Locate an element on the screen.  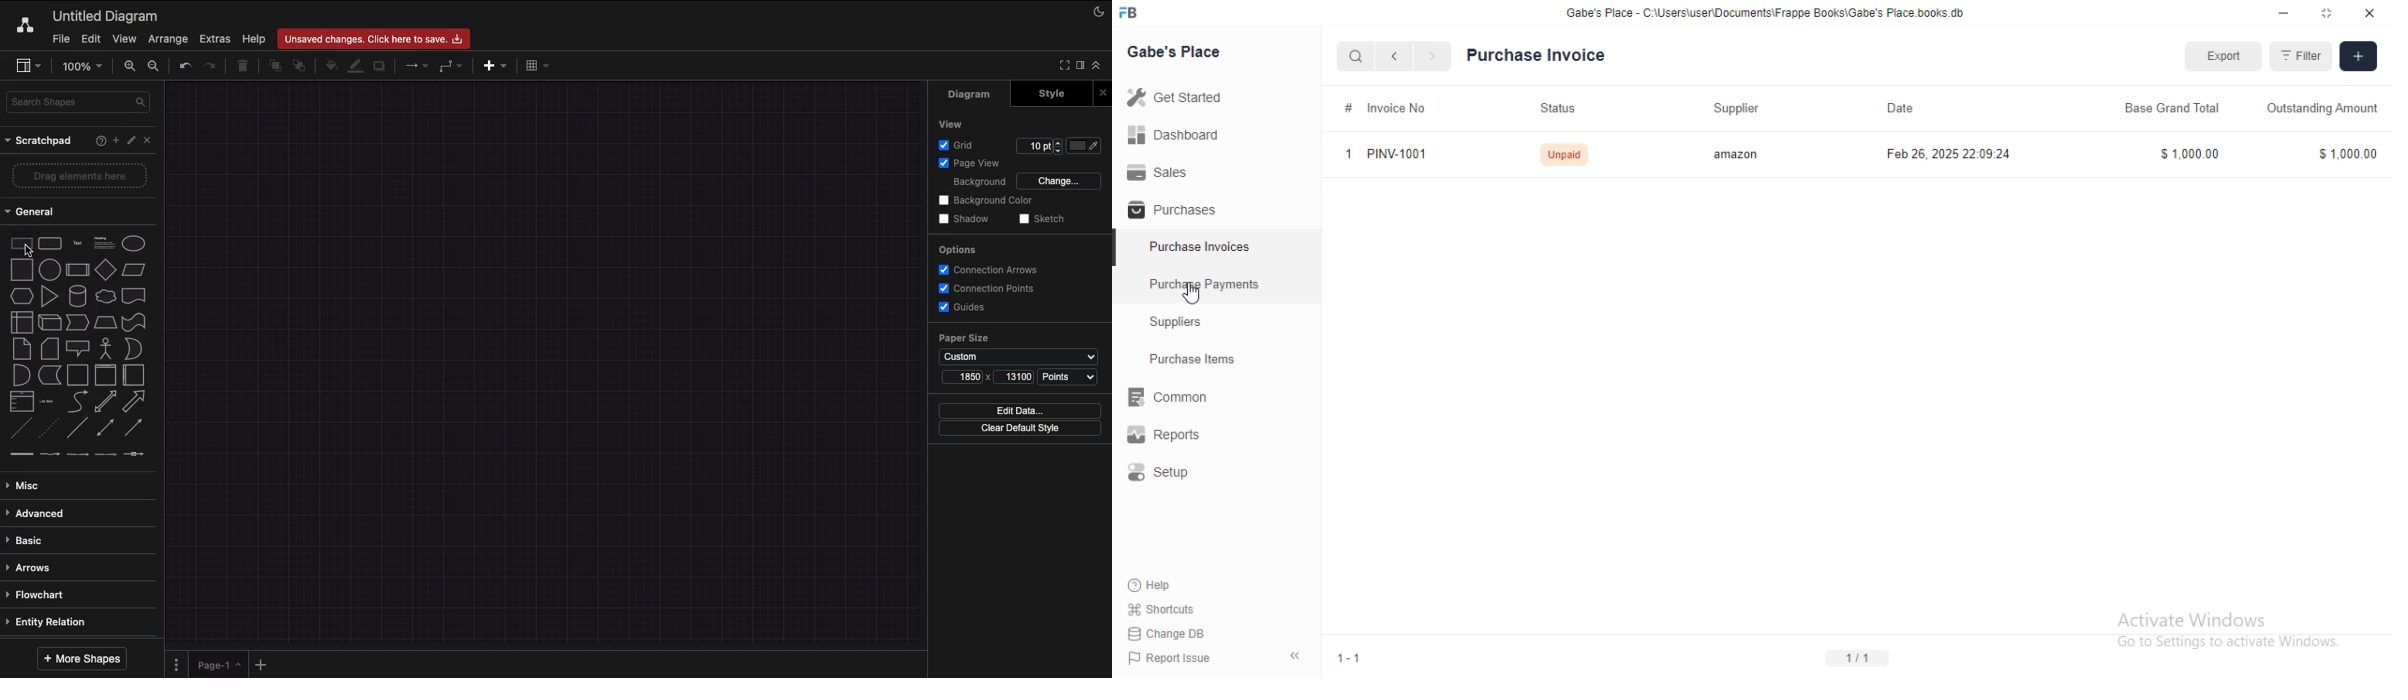
Status. is located at coordinates (1558, 109).